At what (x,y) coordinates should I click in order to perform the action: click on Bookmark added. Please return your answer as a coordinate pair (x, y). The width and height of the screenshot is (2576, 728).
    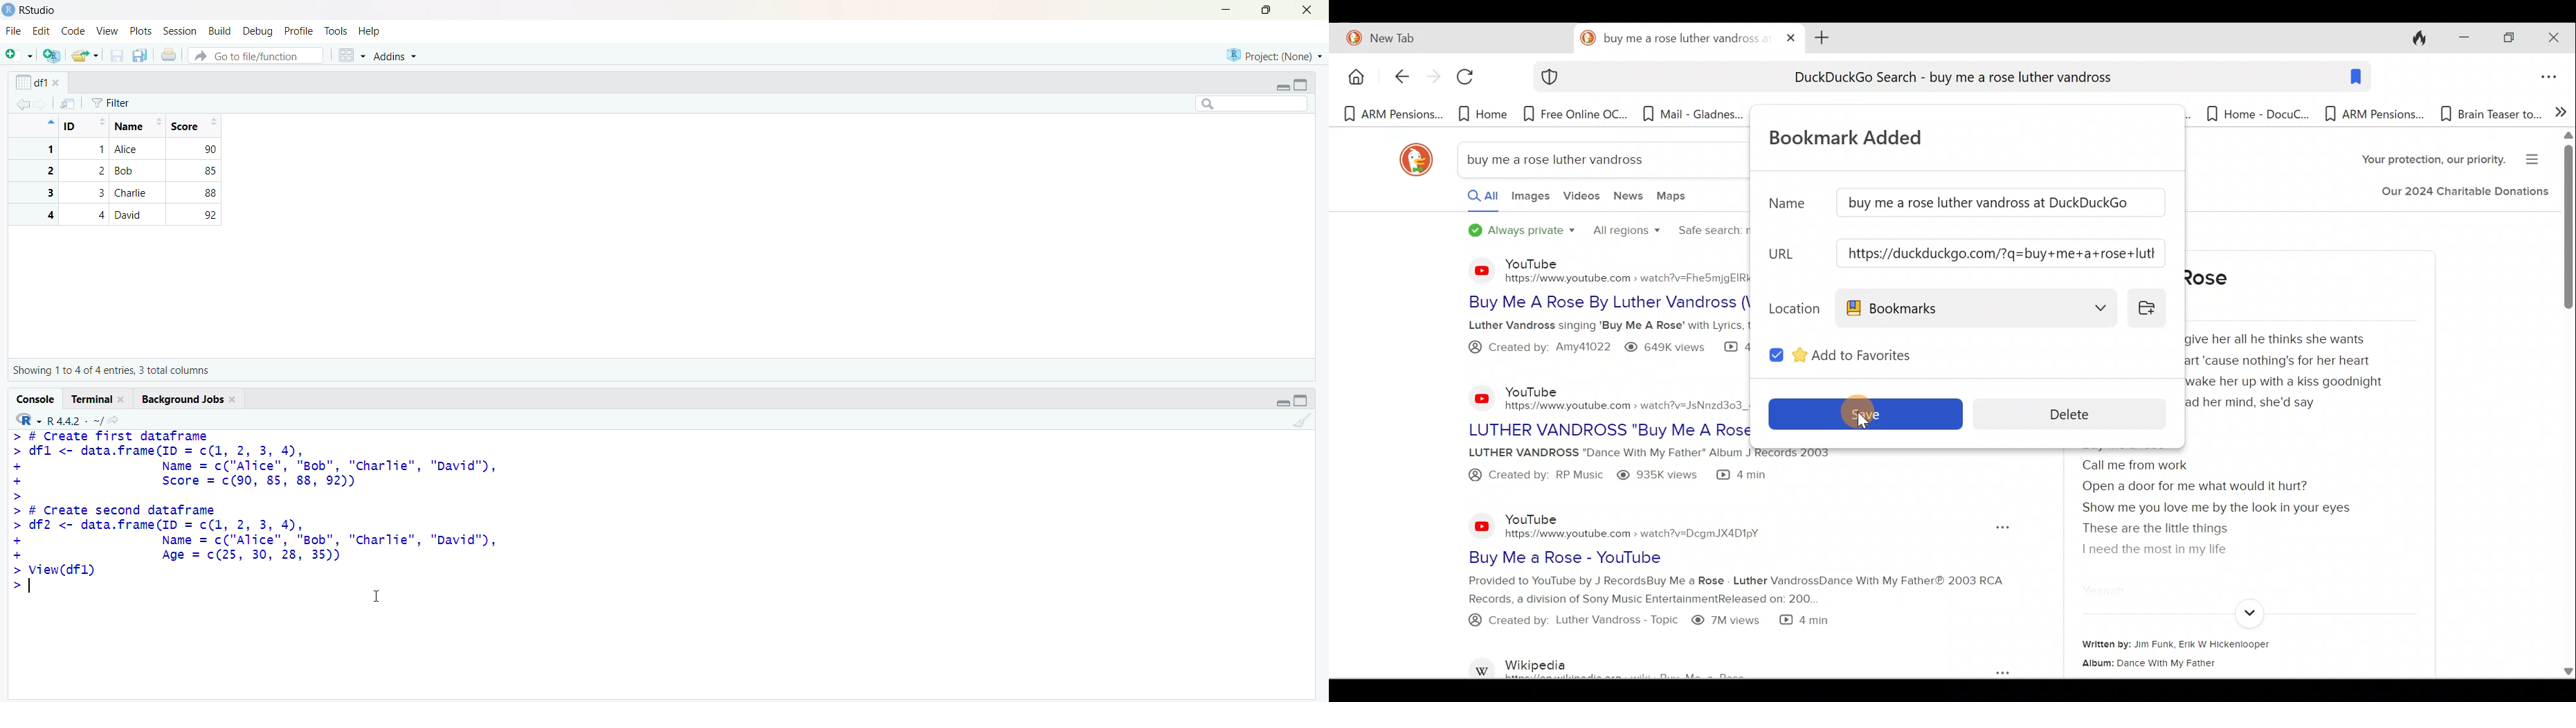
    Looking at the image, I should click on (1860, 136).